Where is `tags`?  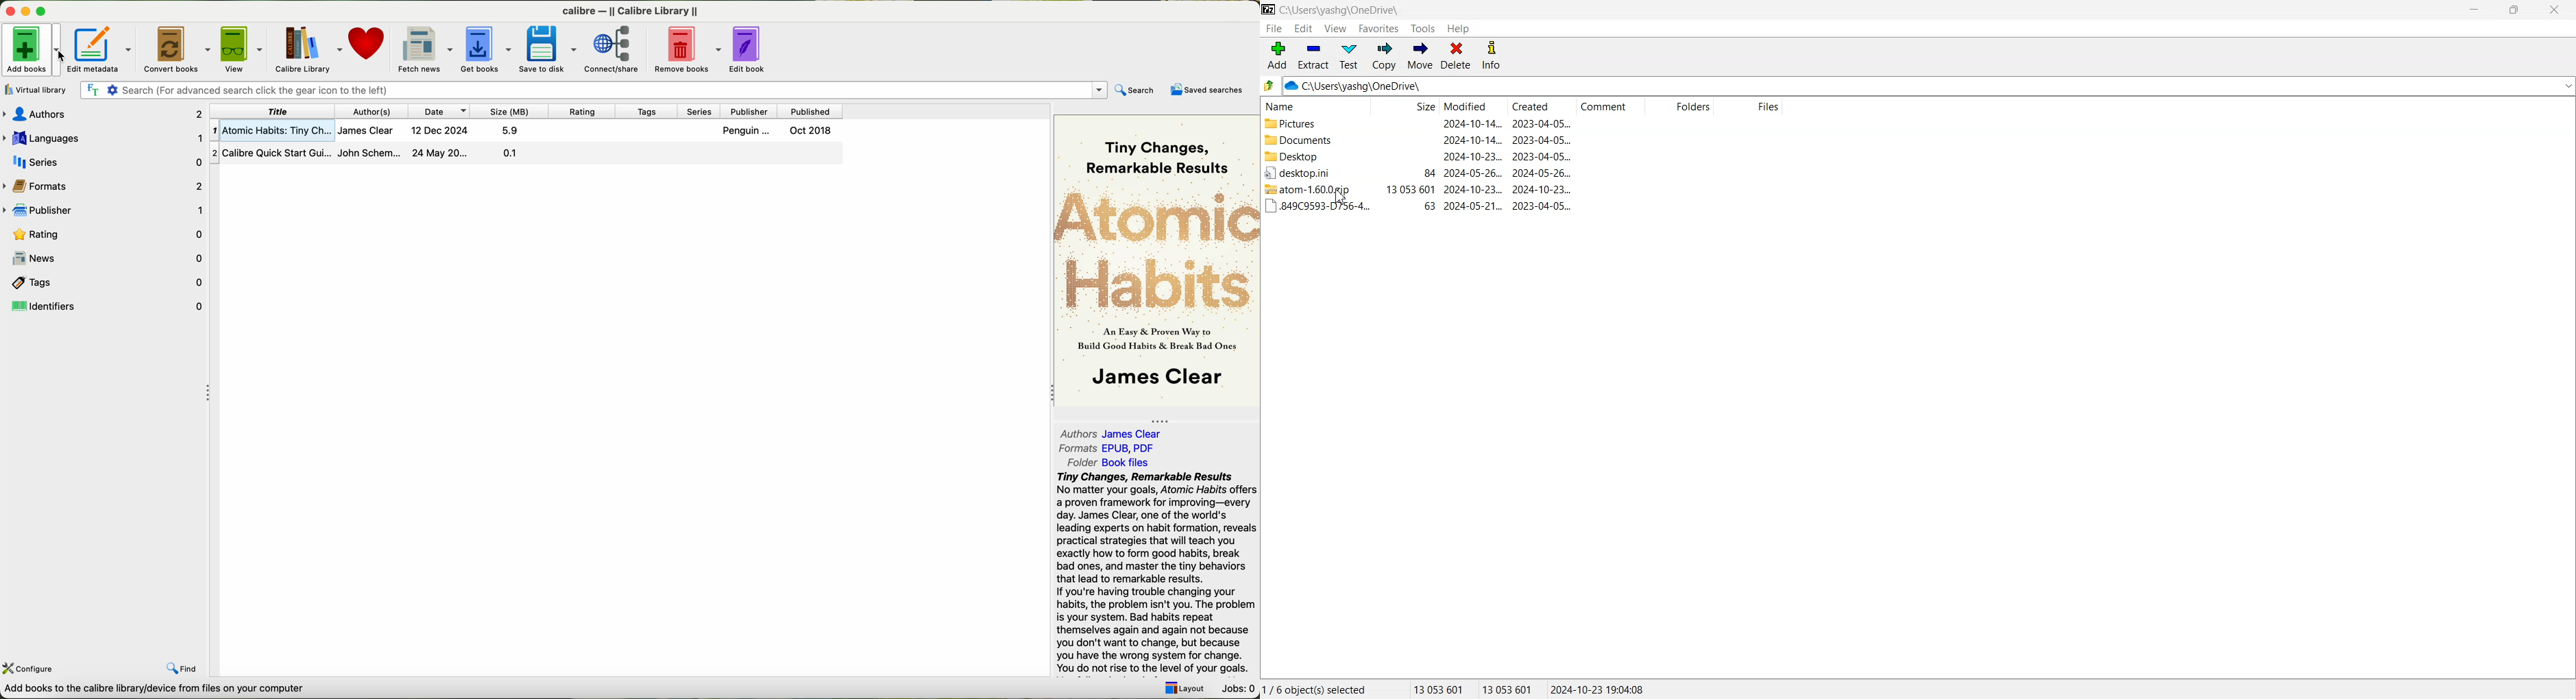
tags is located at coordinates (644, 111).